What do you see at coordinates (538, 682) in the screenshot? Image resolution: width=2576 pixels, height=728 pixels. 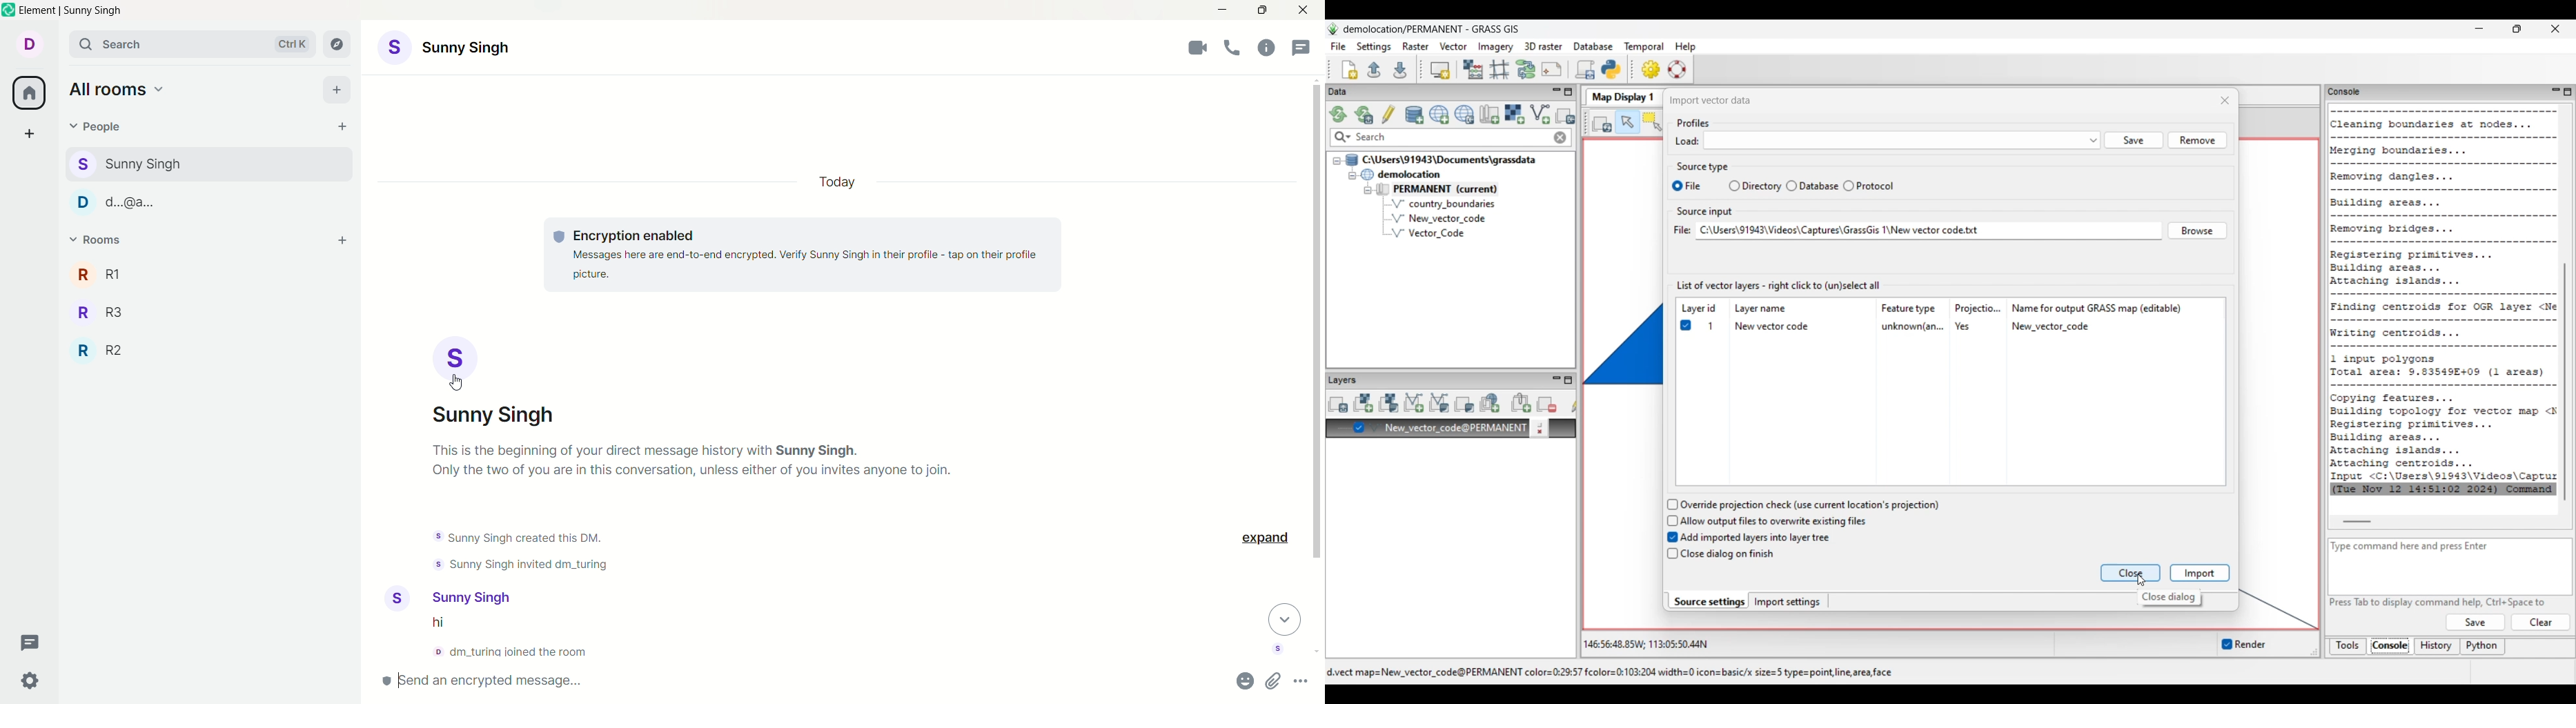 I see `text box` at bounding box center [538, 682].